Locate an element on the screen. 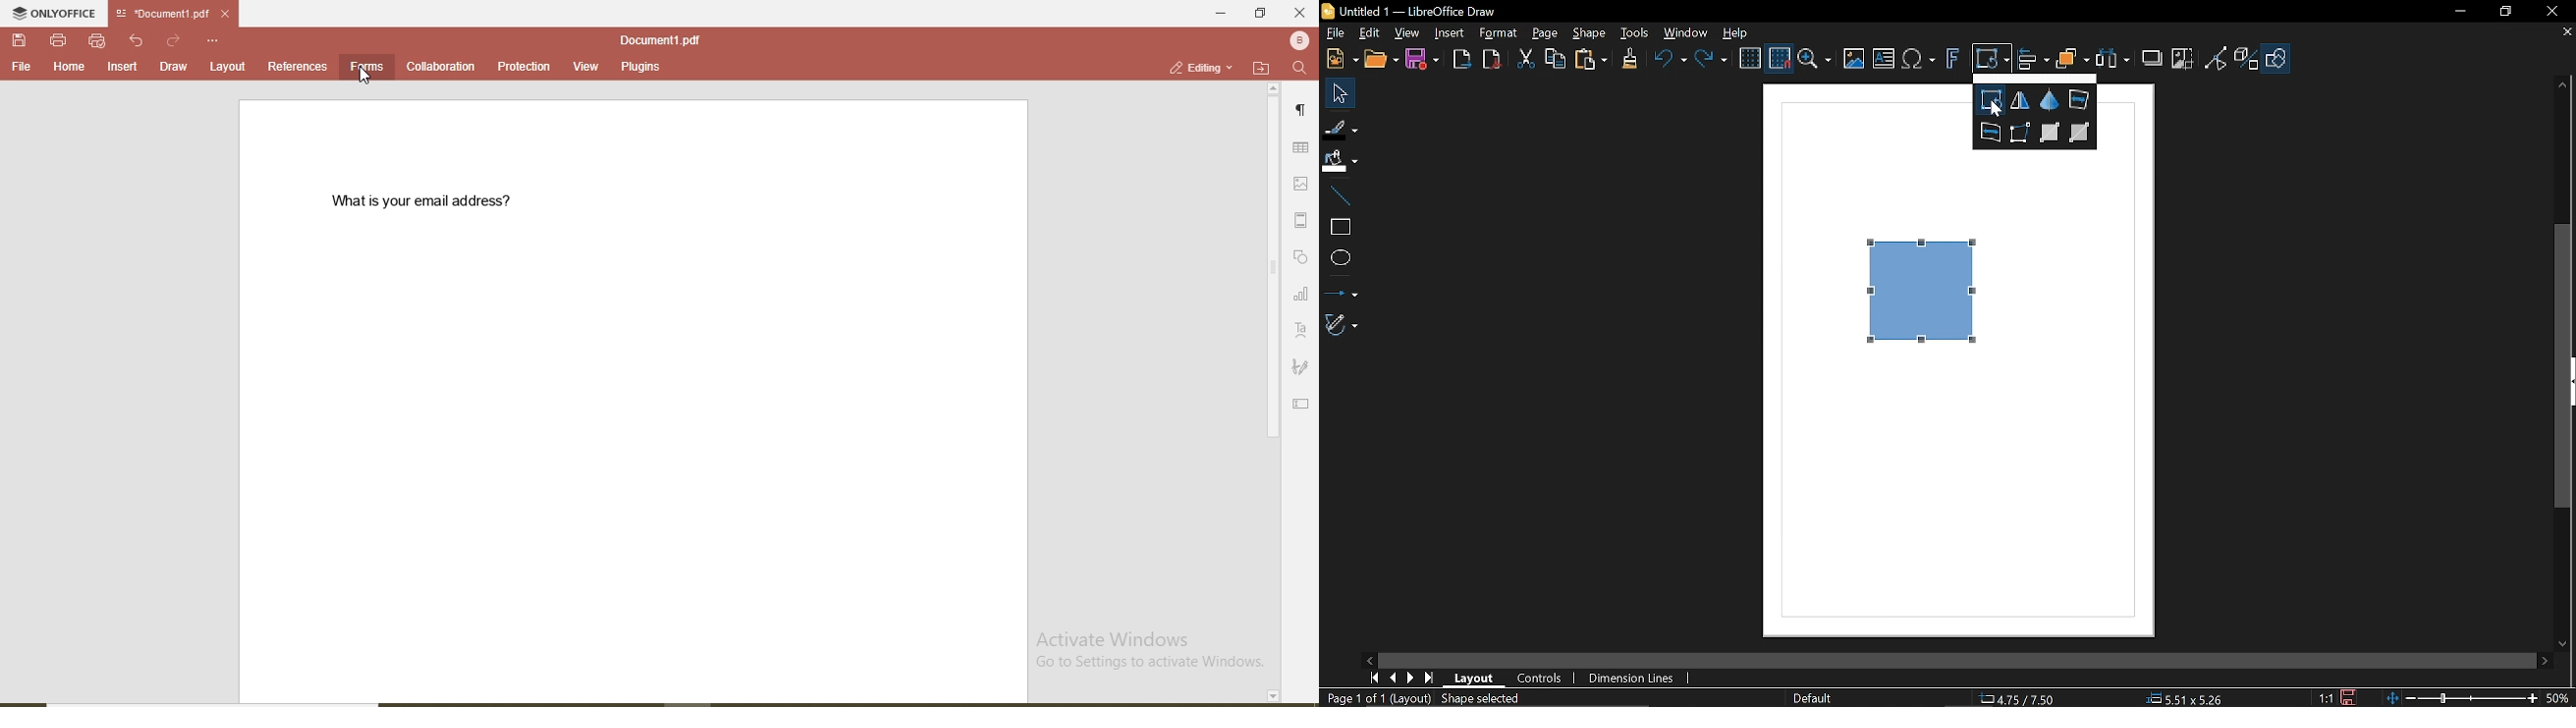 The image size is (2576, 728). table is located at coordinates (1302, 149).